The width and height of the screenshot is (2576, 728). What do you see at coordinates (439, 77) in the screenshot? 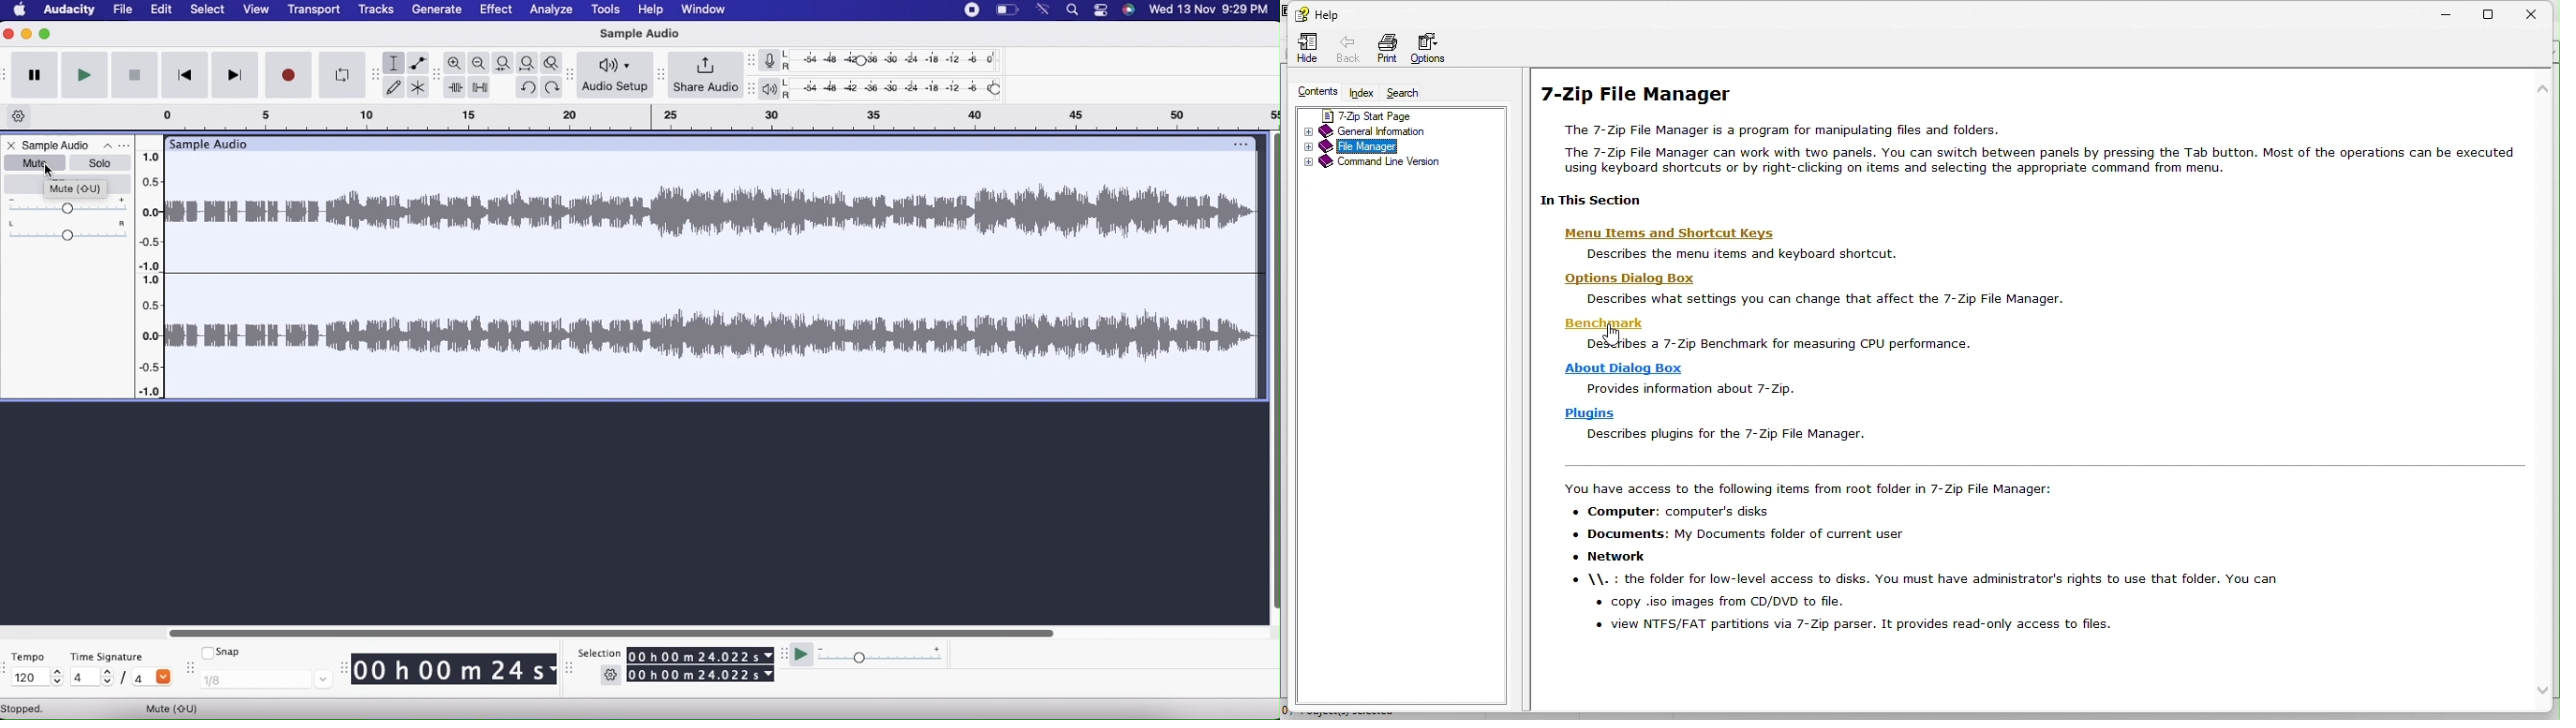
I see `Adjust` at bounding box center [439, 77].